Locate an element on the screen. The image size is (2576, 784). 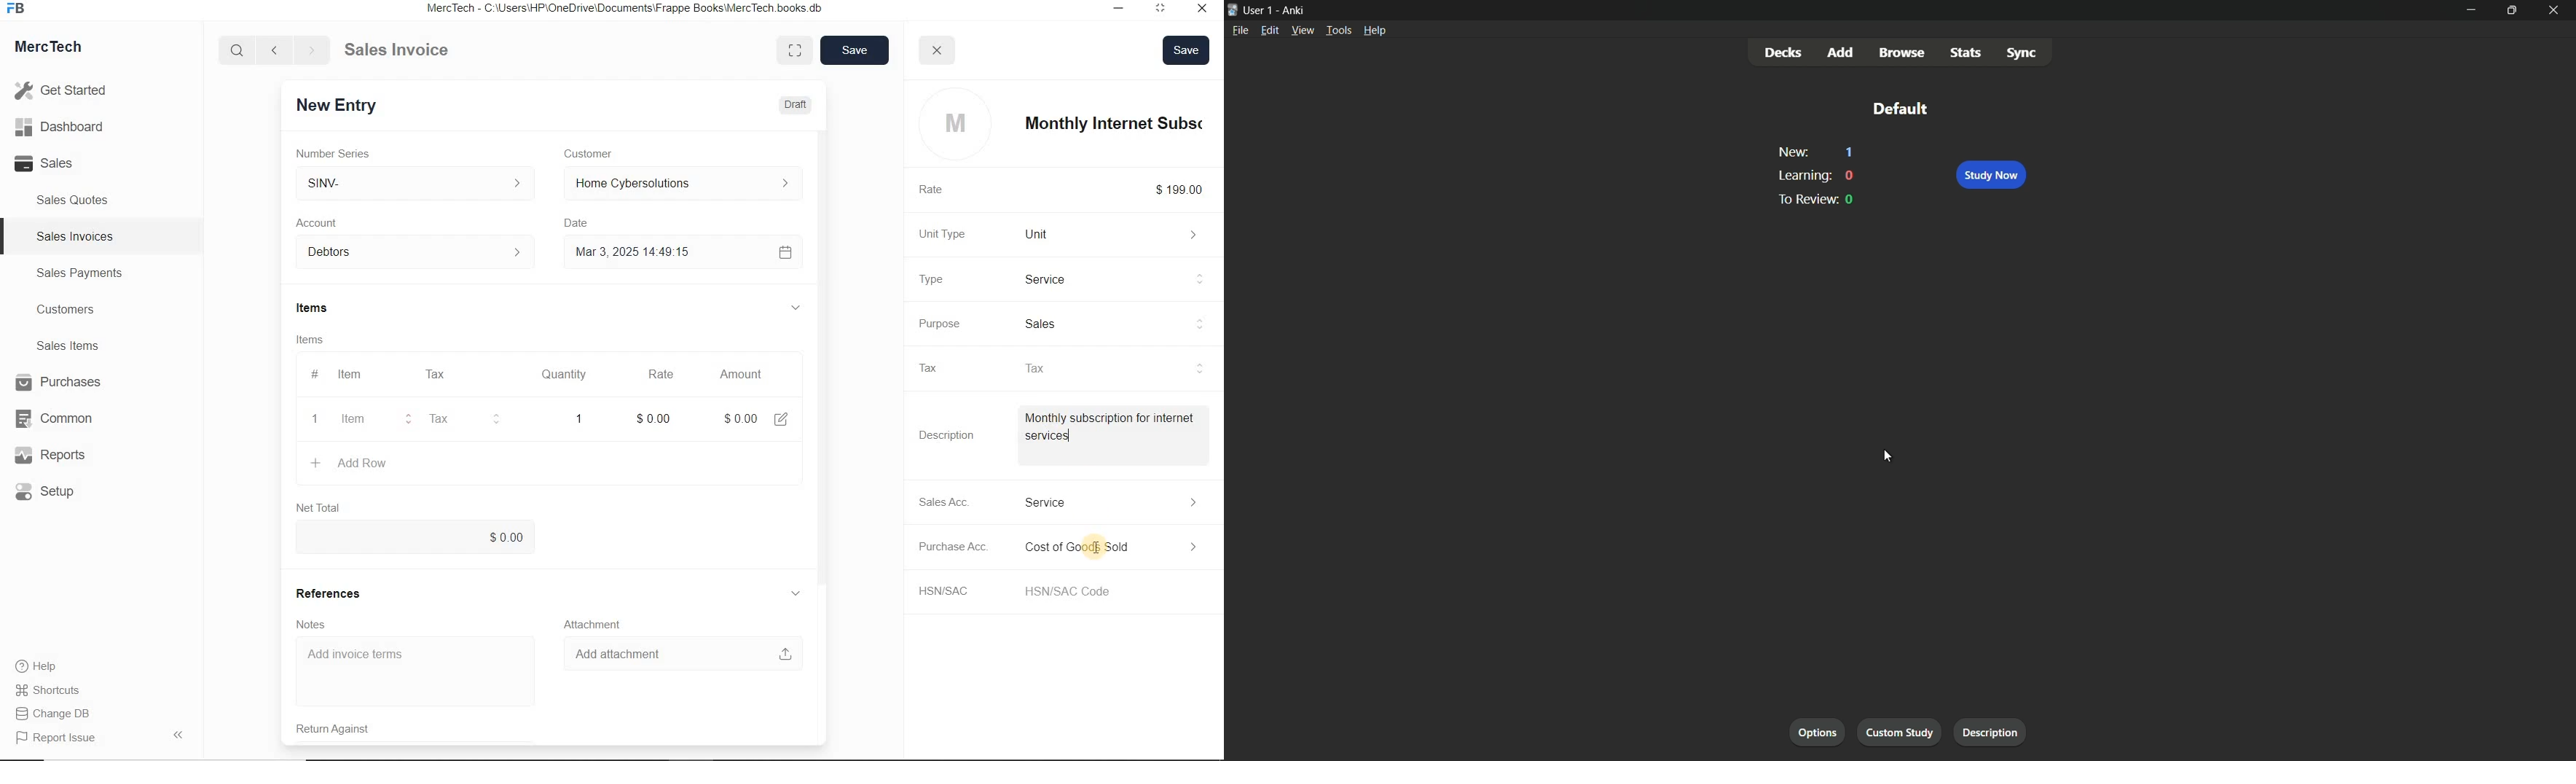
create is located at coordinates (310, 463).